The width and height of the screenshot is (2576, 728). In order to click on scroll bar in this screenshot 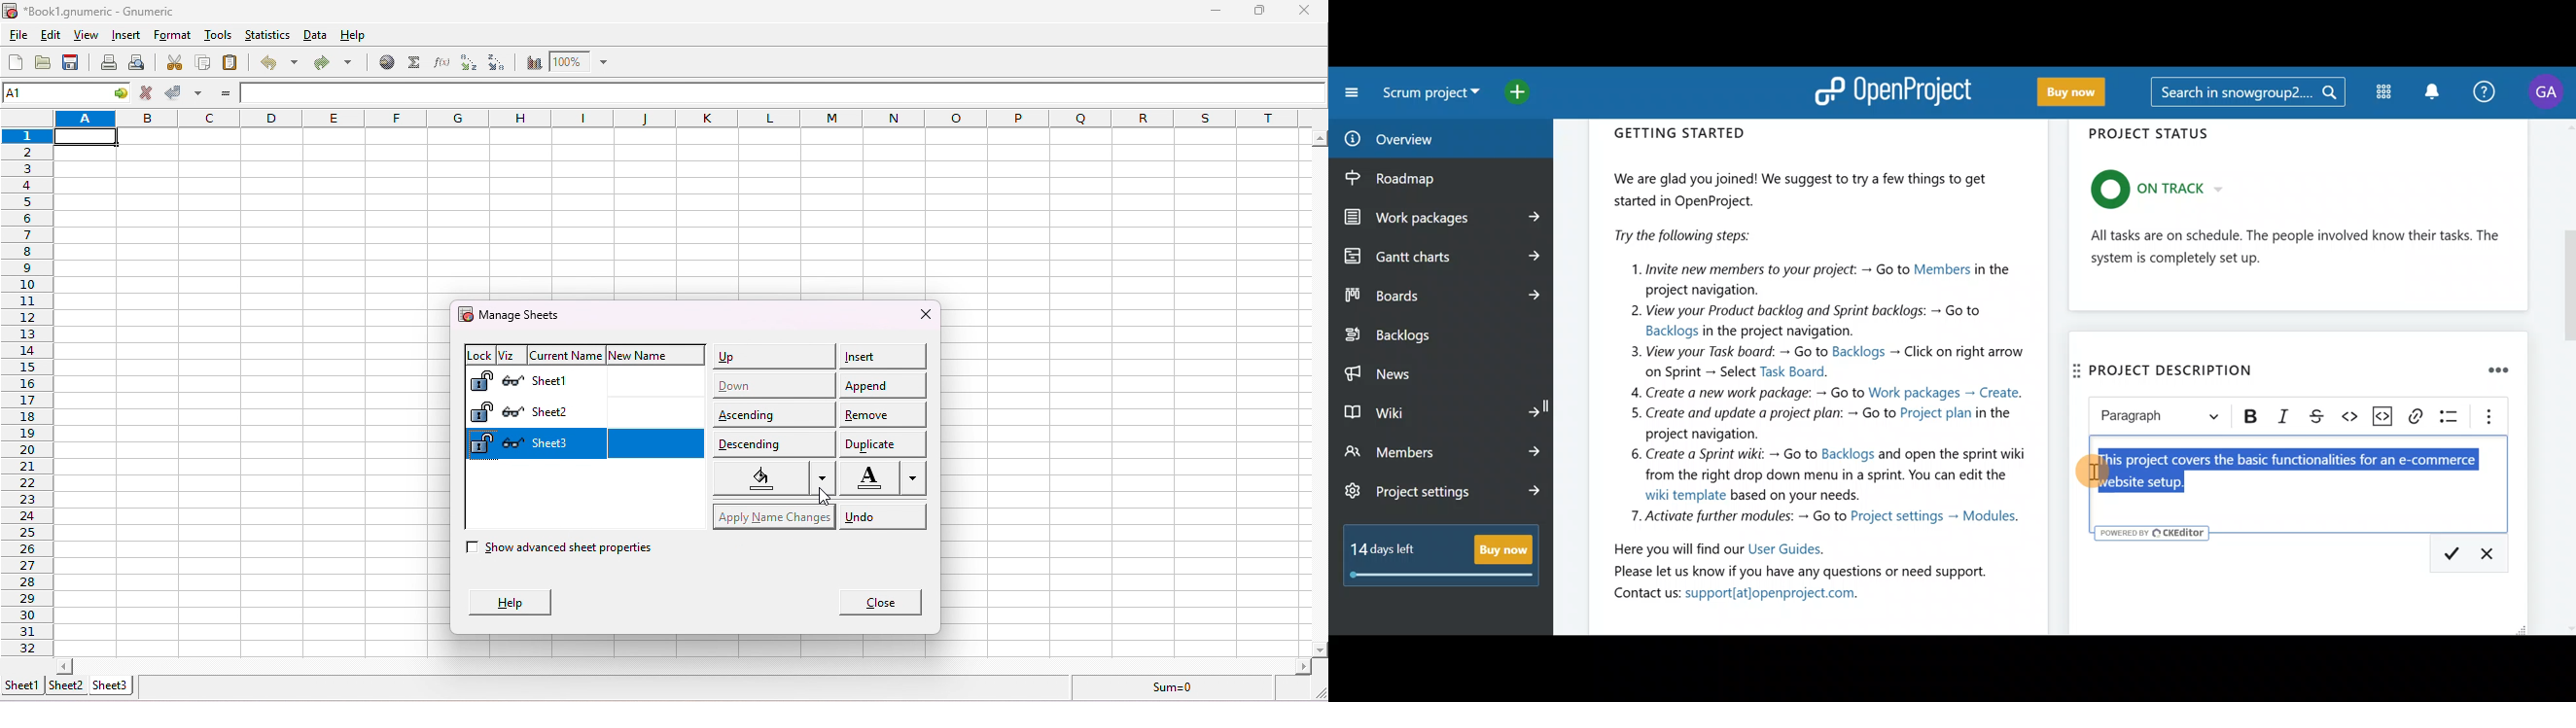, I will do `click(2568, 377)`.